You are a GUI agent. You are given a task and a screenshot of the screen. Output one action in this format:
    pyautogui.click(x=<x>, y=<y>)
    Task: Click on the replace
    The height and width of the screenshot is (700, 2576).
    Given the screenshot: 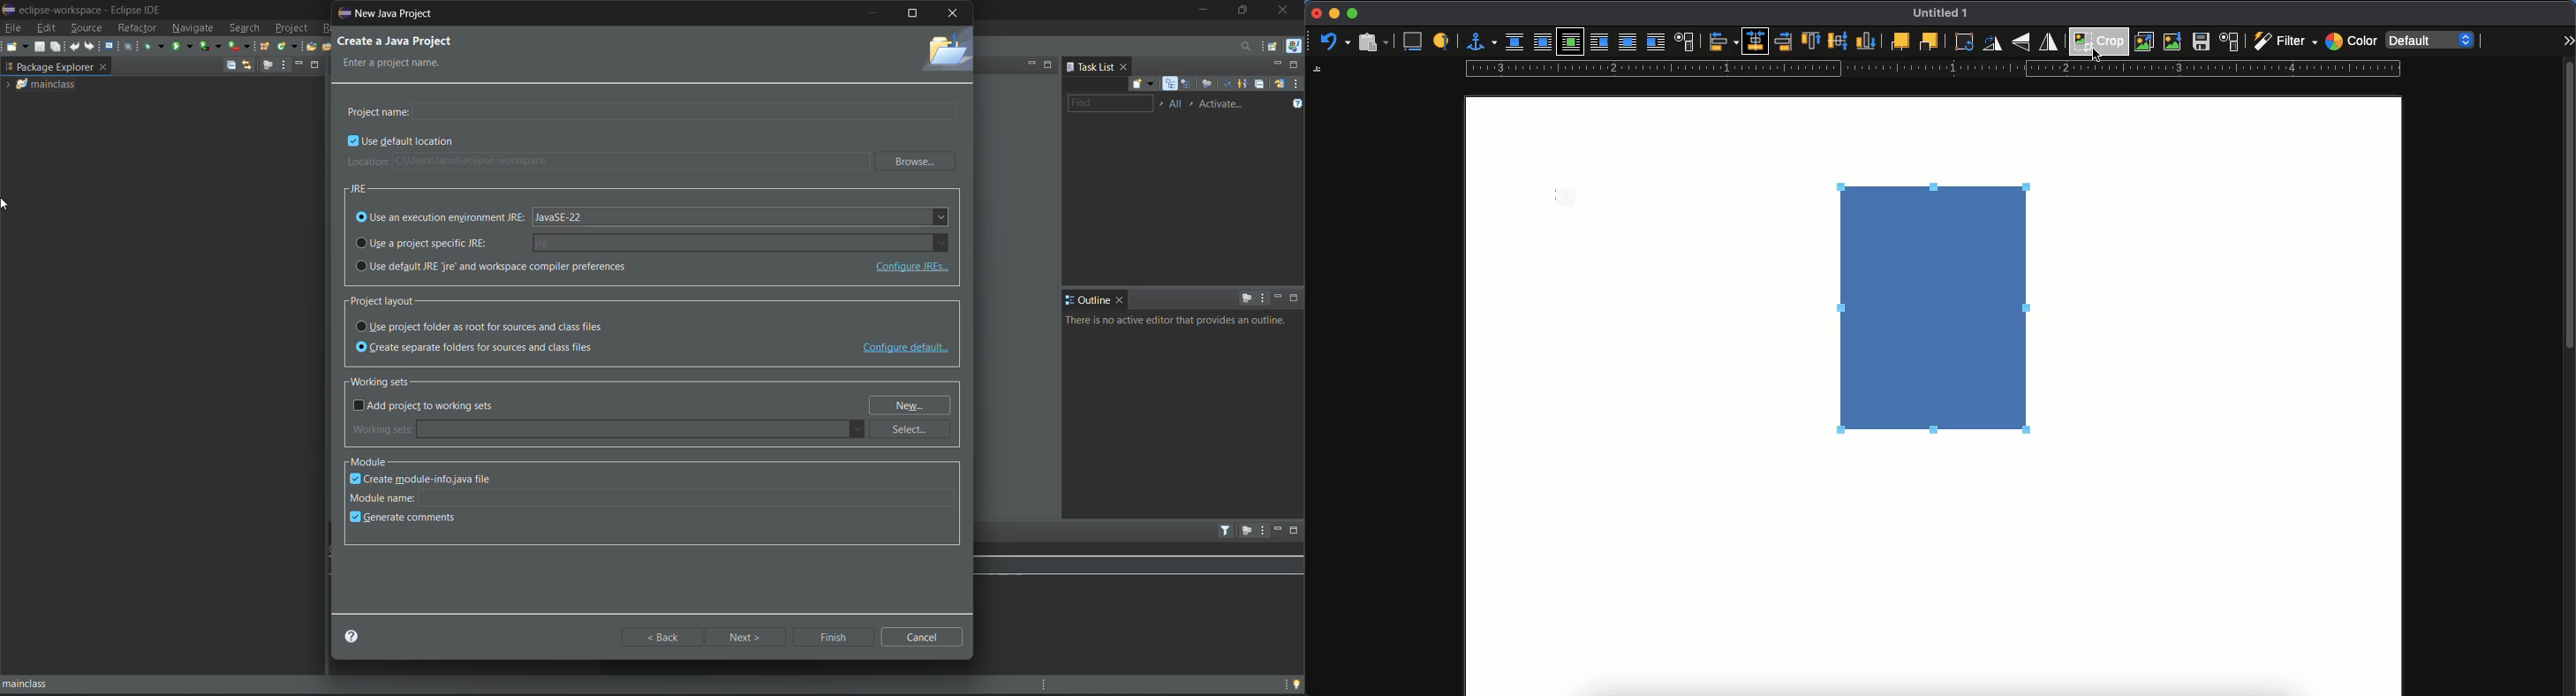 What is the action you would take?
    pyautogui.click(x=2145, y=42)
    